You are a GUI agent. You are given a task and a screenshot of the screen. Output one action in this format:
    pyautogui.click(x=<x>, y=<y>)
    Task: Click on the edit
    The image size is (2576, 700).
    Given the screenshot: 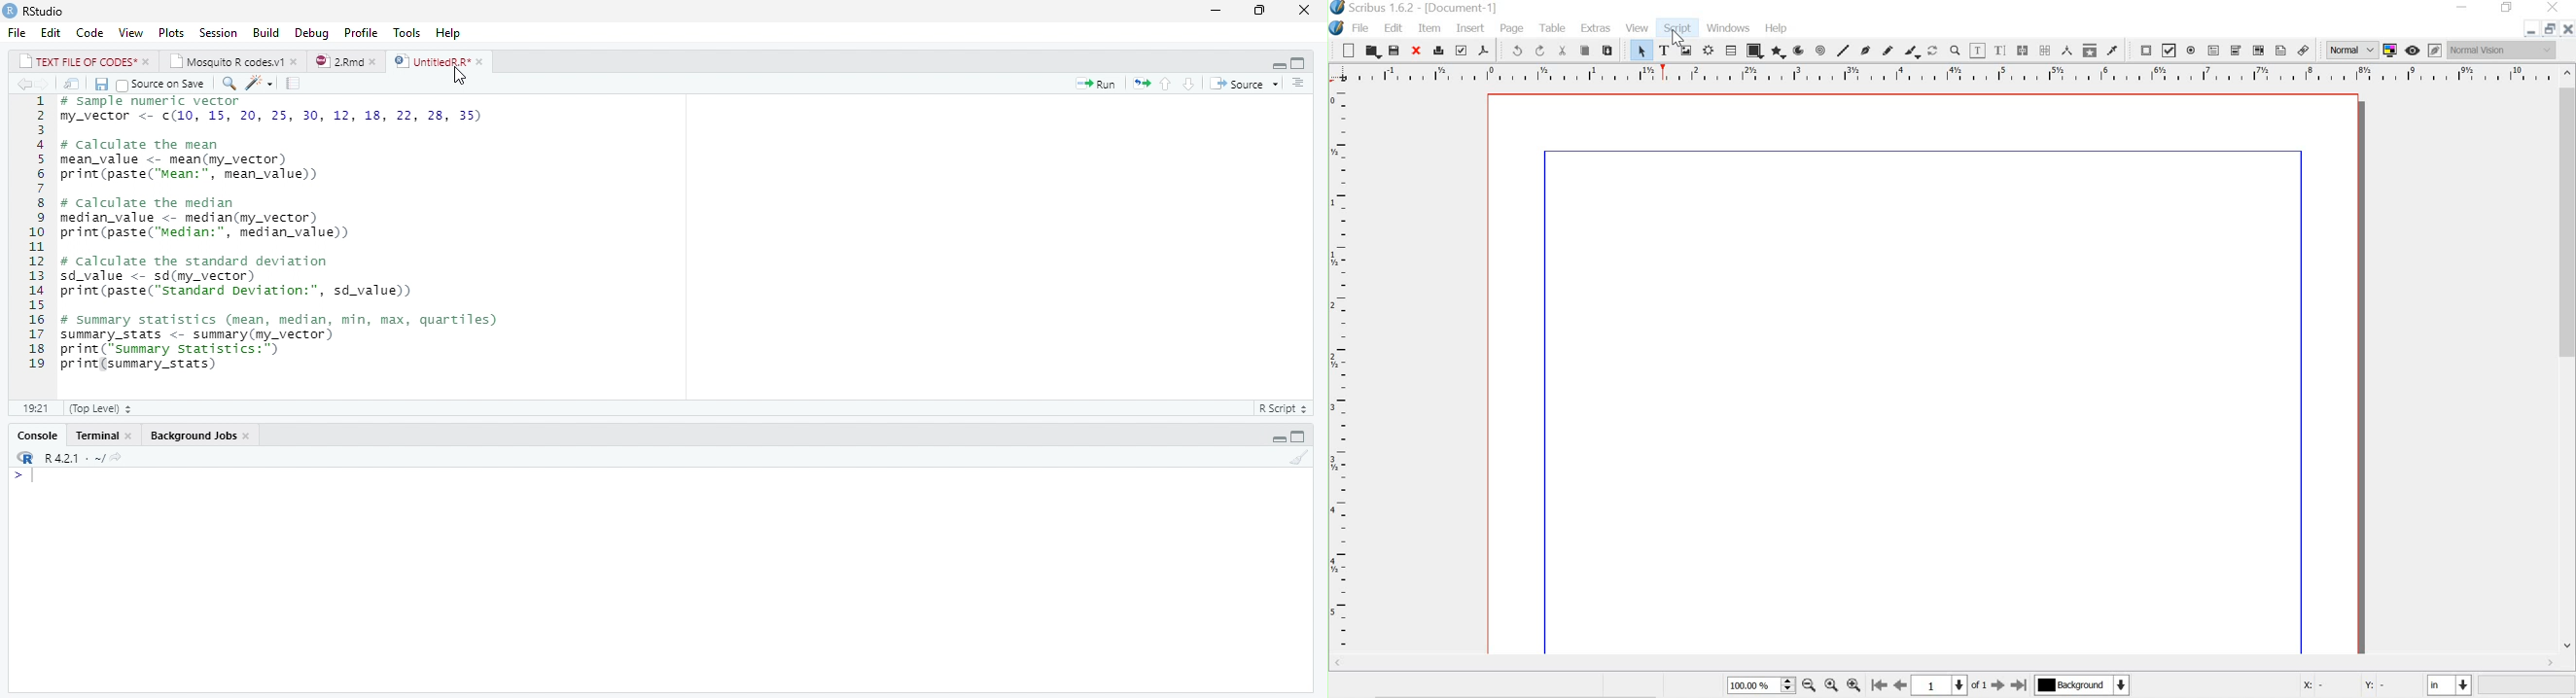 What is the action you would take?
    pyautogui.click(x=52, y=33)
    